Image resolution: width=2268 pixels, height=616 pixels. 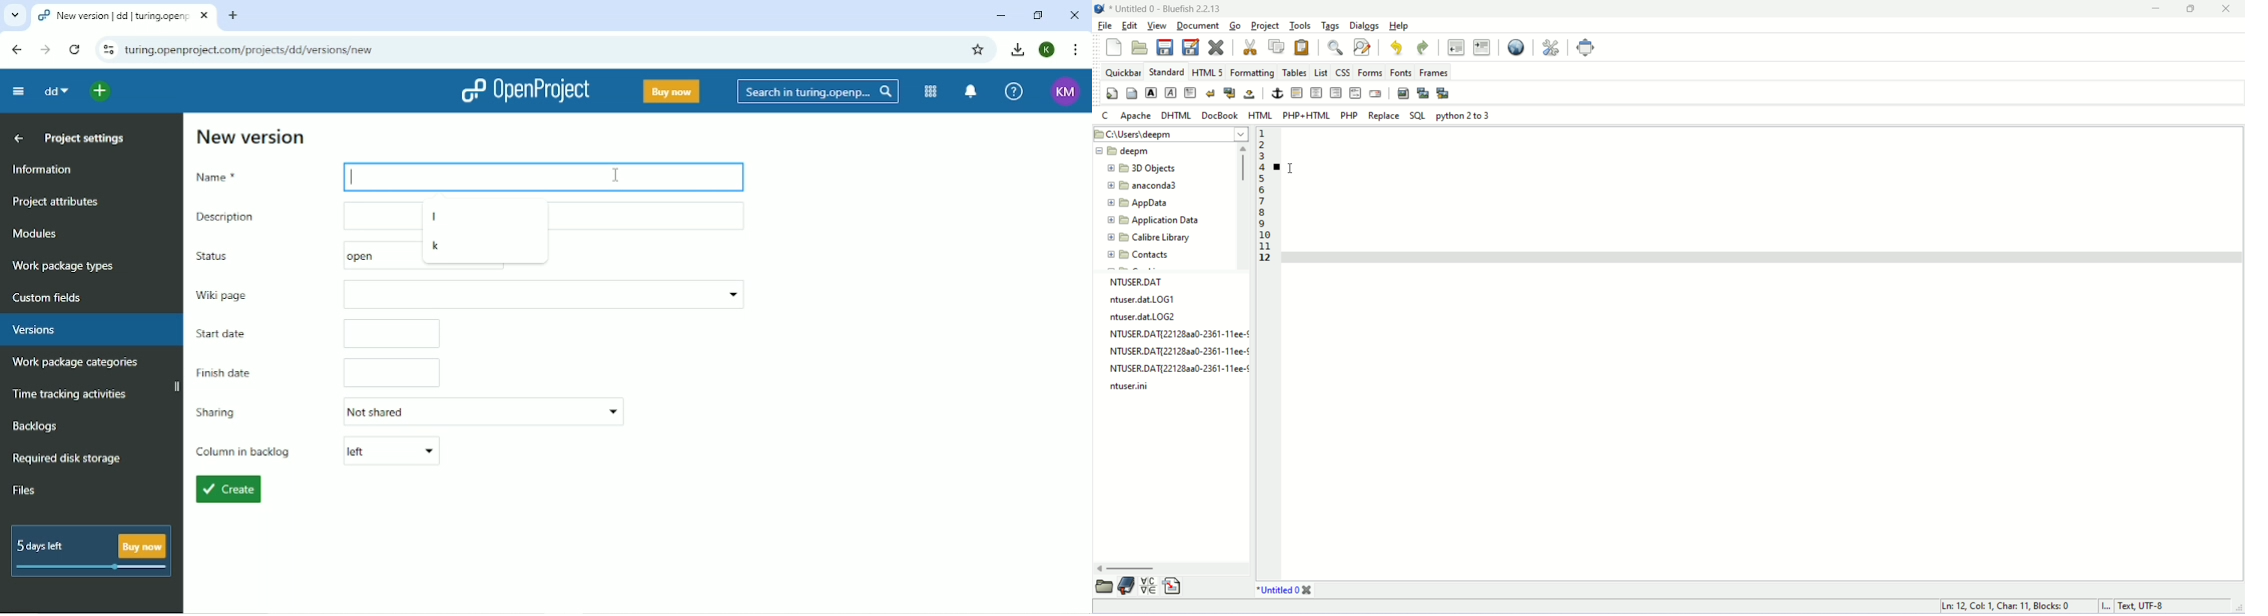 What do you see at coordinates (317, 373) in the screenshot?
I see `Finish date` at bounding box center [317, 373].